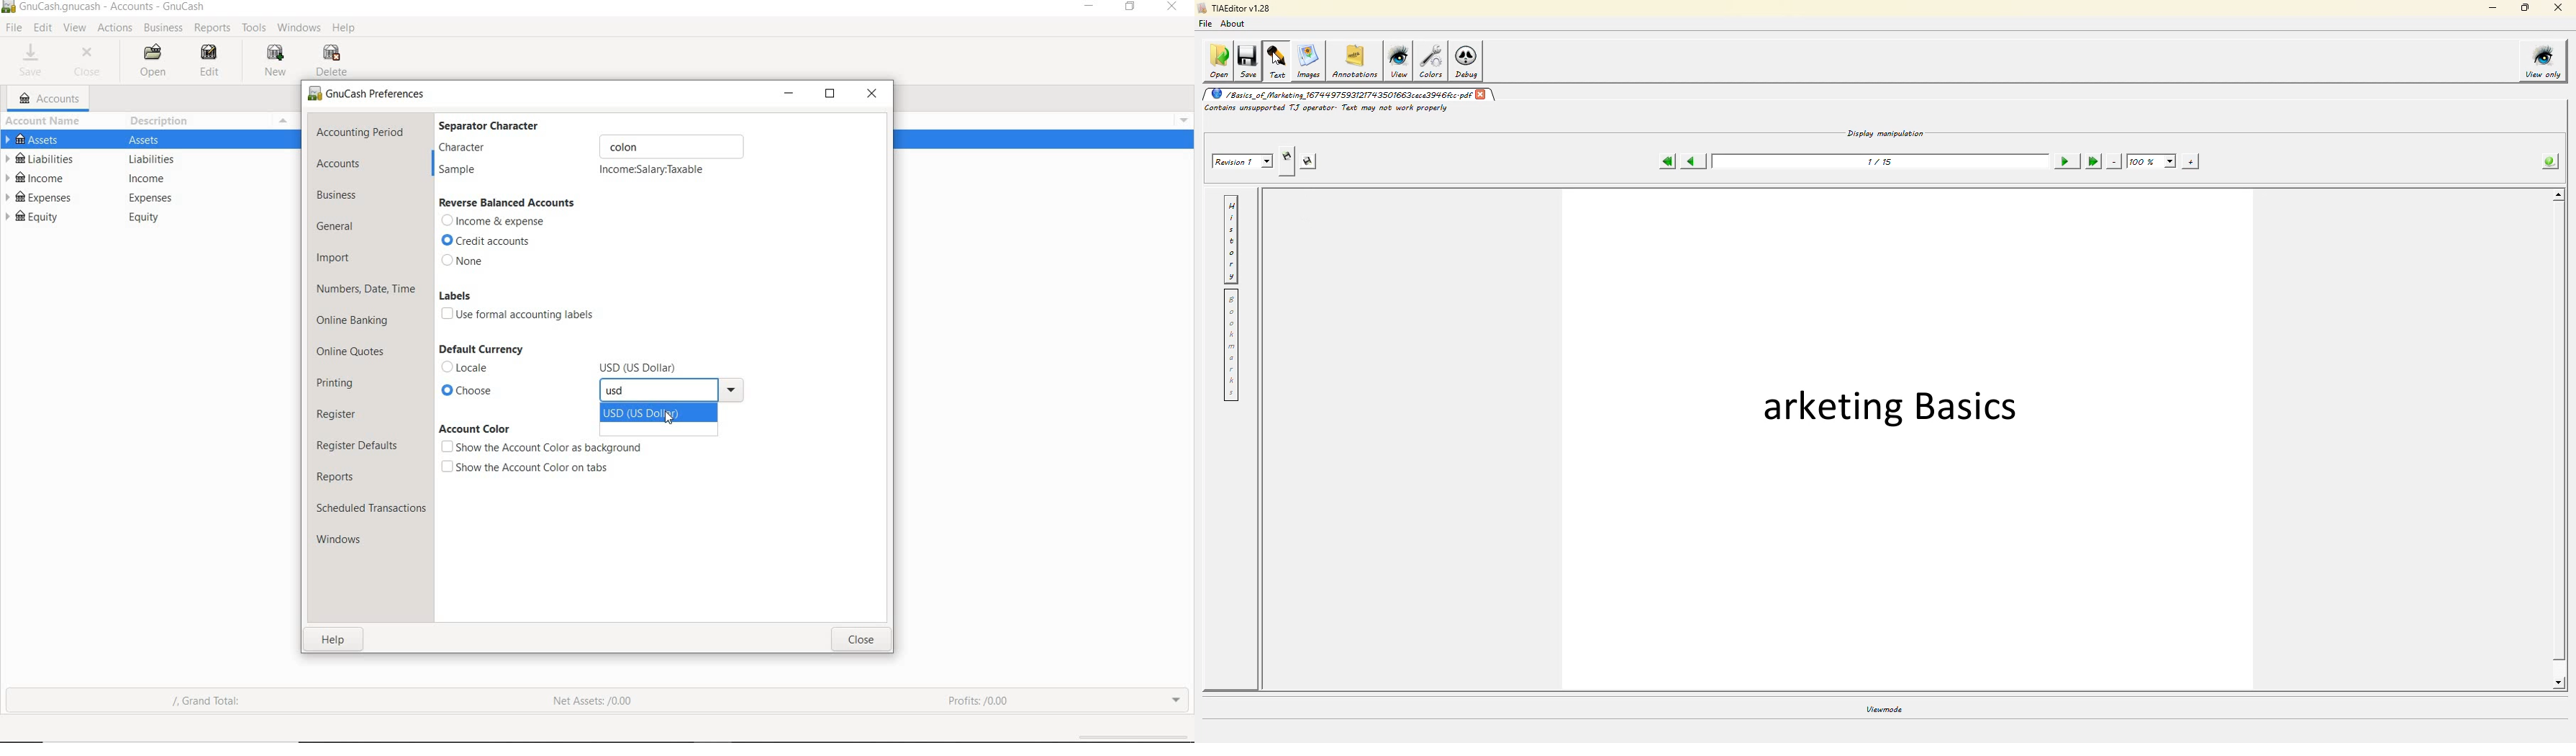 The height and width of the screenshot is (756, 2576). I want to click on creates new revisio, so click(1287, 155).